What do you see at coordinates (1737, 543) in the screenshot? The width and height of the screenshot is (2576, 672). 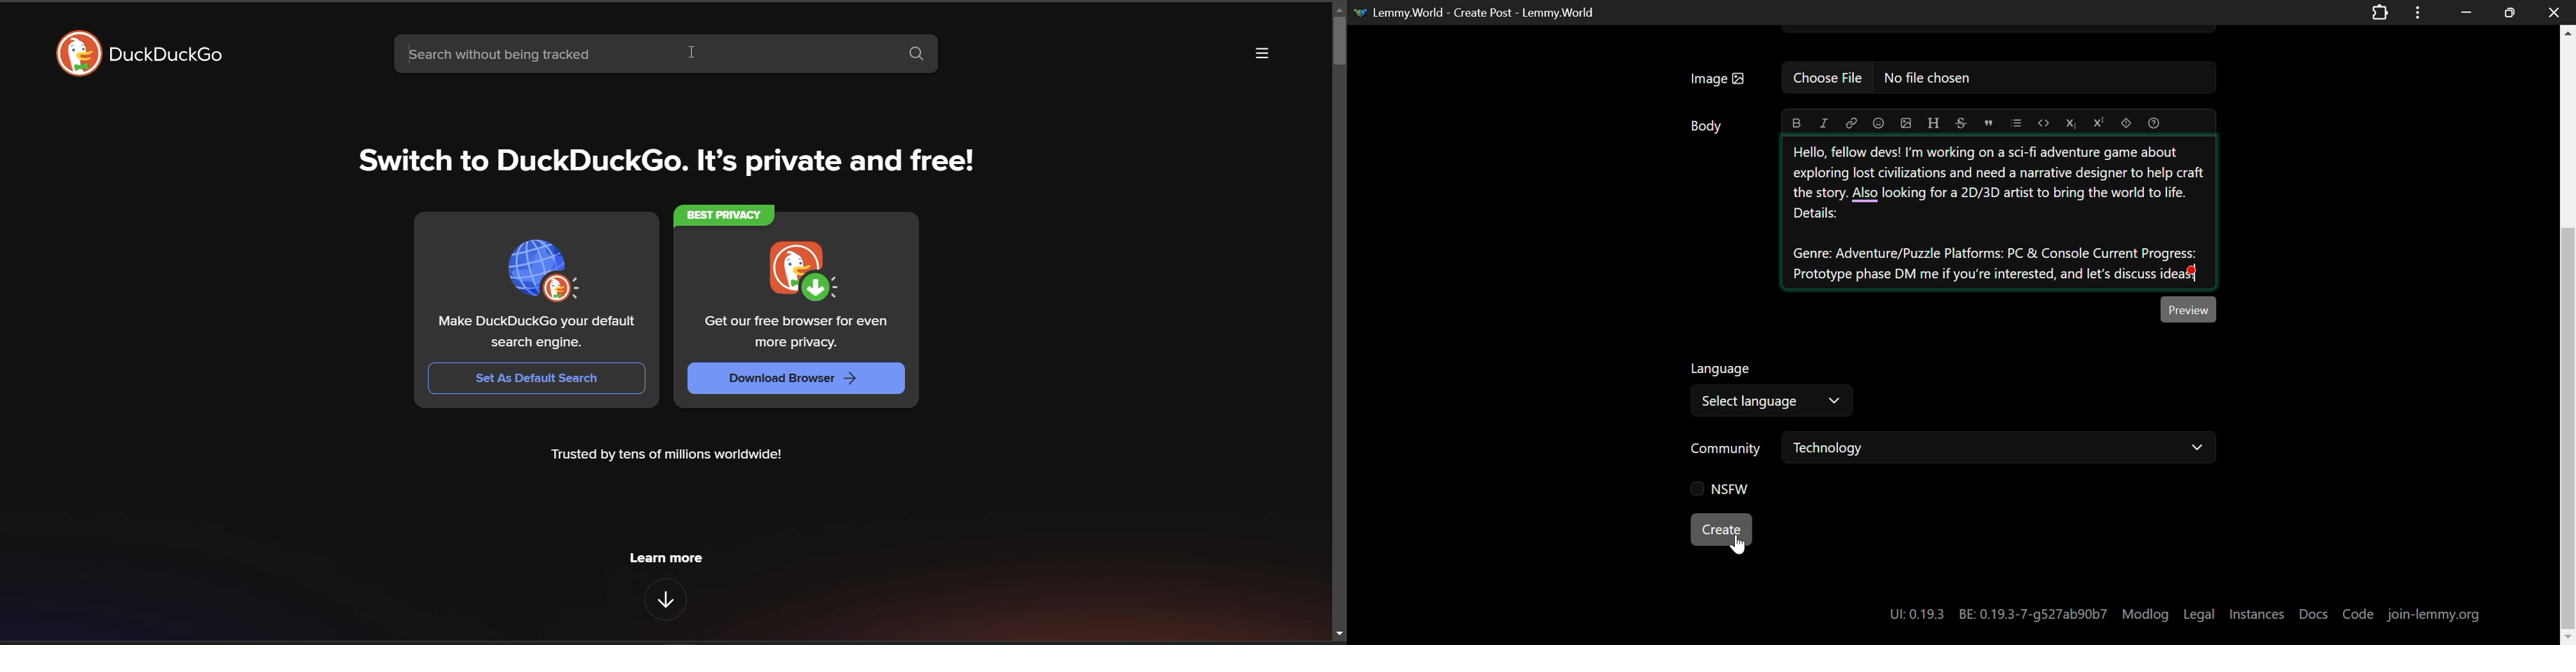 I see `Cursor on Create Post Button ` at bounding box center [1737, 543].